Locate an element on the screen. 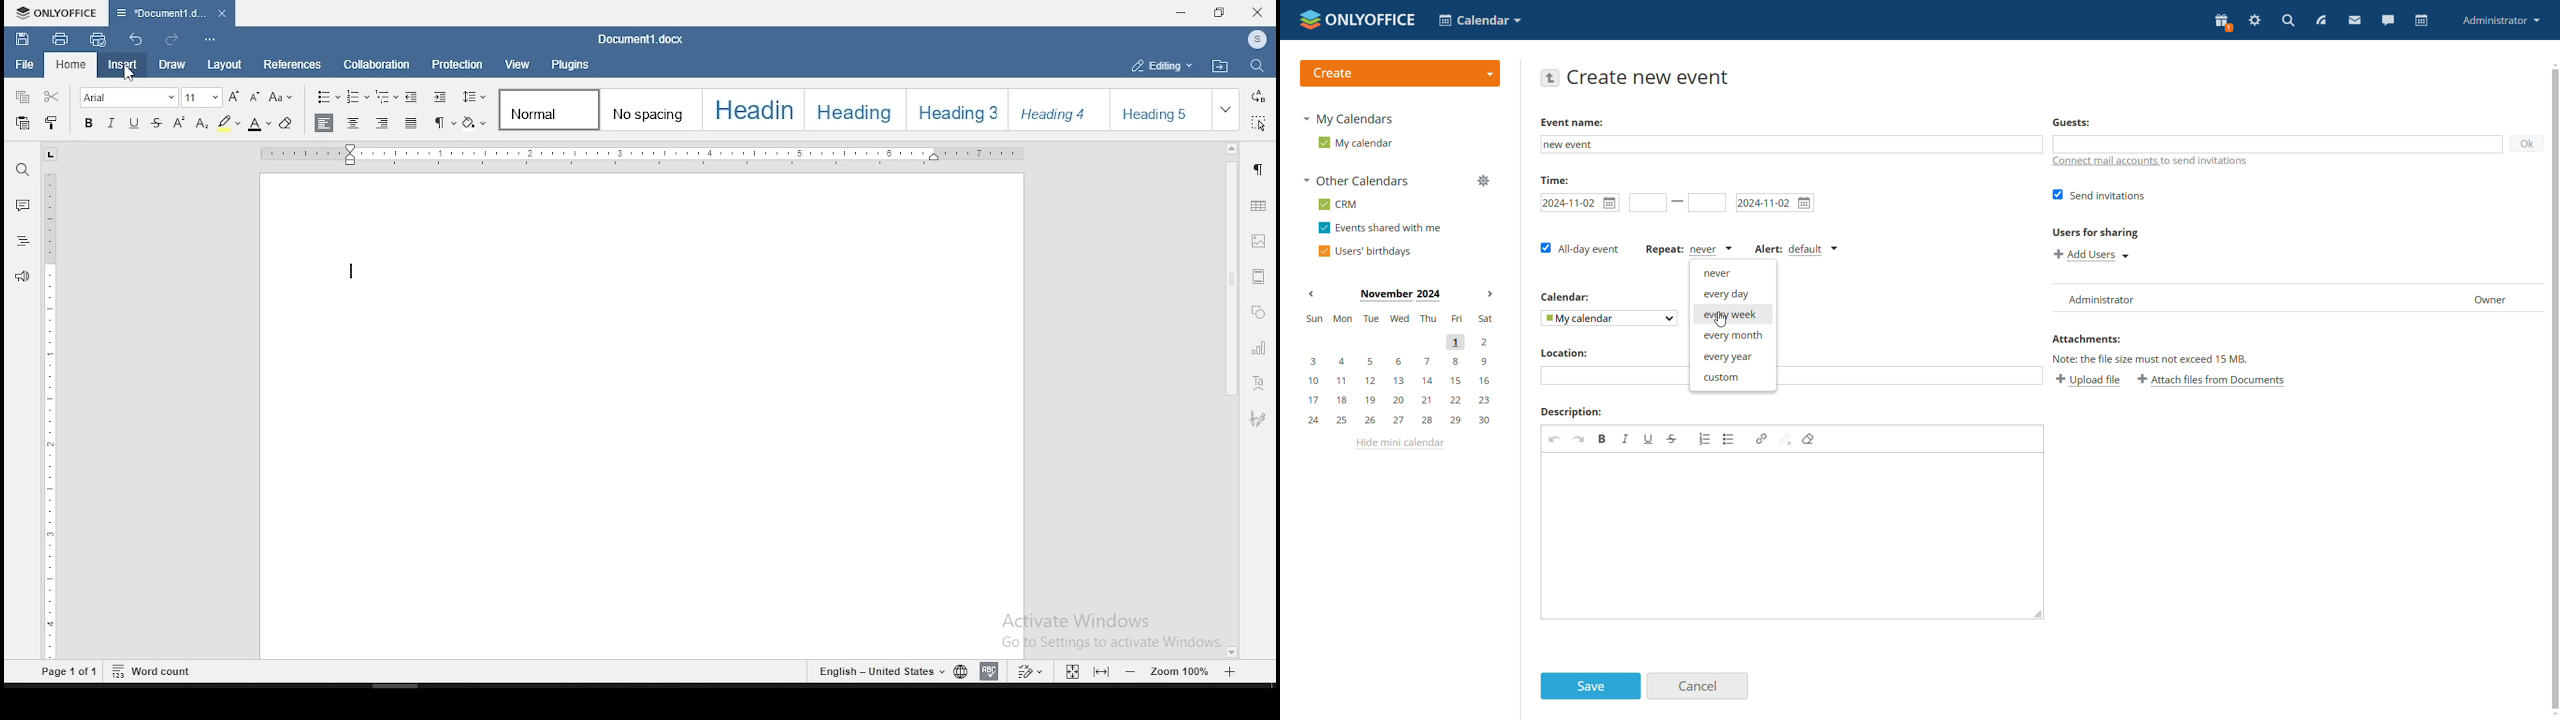  view is located at coordinates (519, 64).